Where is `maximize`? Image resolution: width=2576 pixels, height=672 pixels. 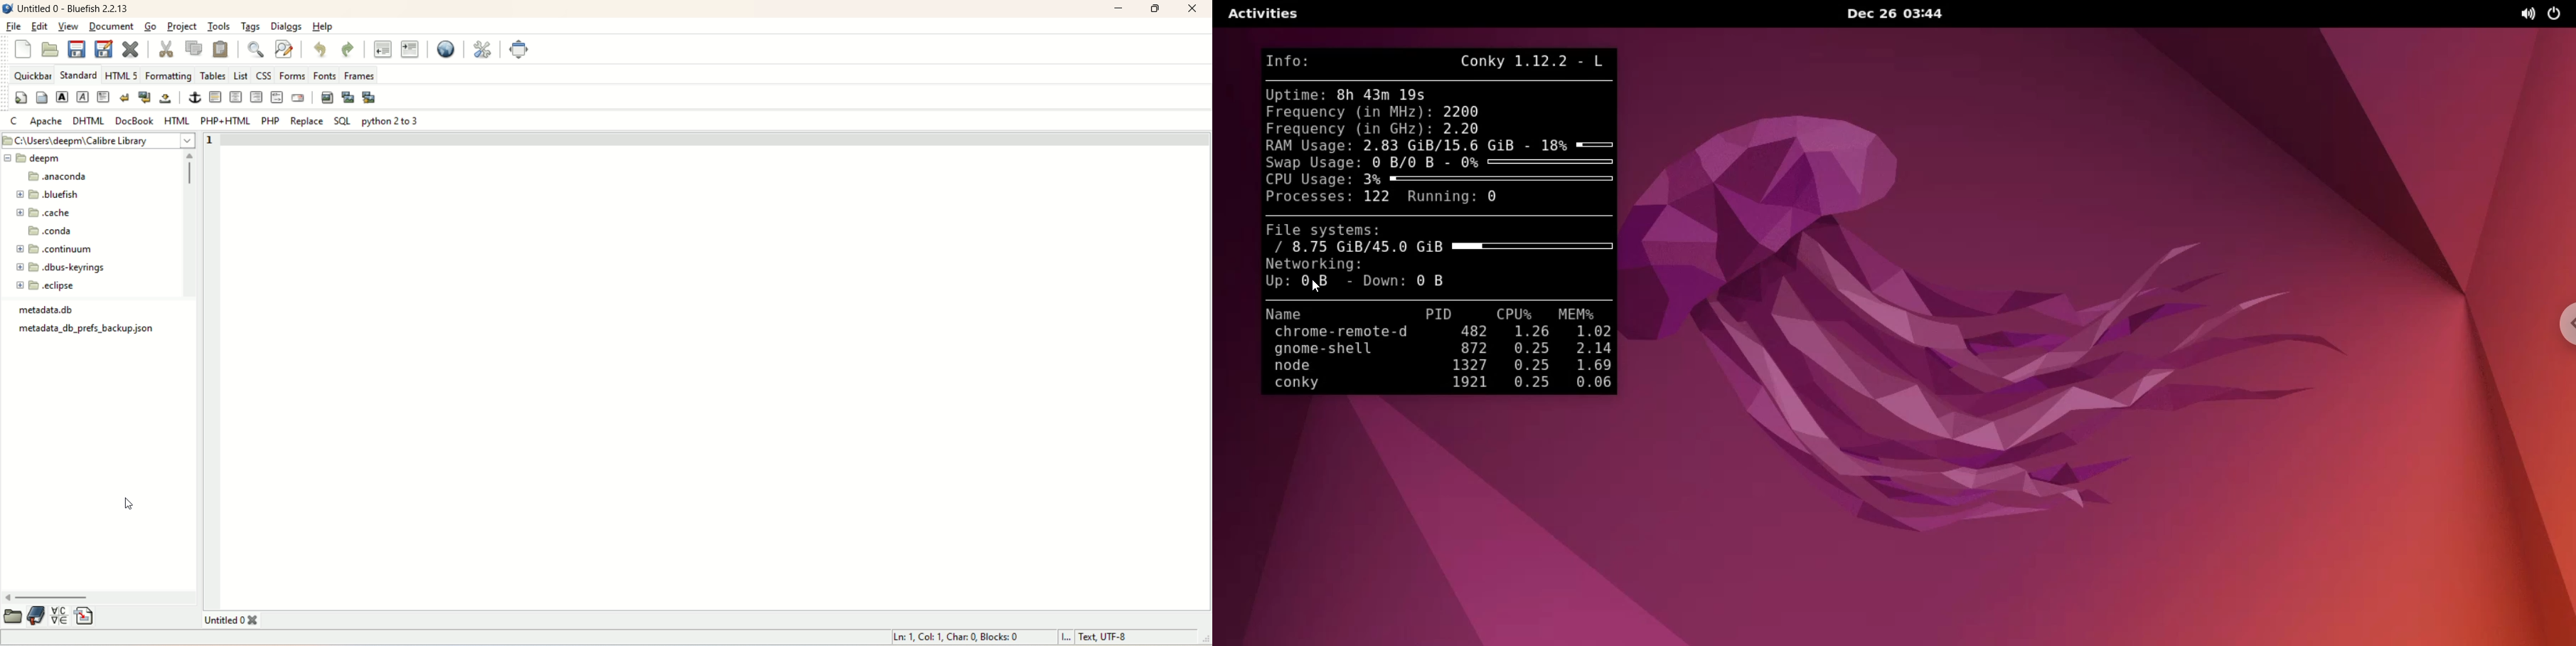
maximize is located at coordinates (1157, 9).